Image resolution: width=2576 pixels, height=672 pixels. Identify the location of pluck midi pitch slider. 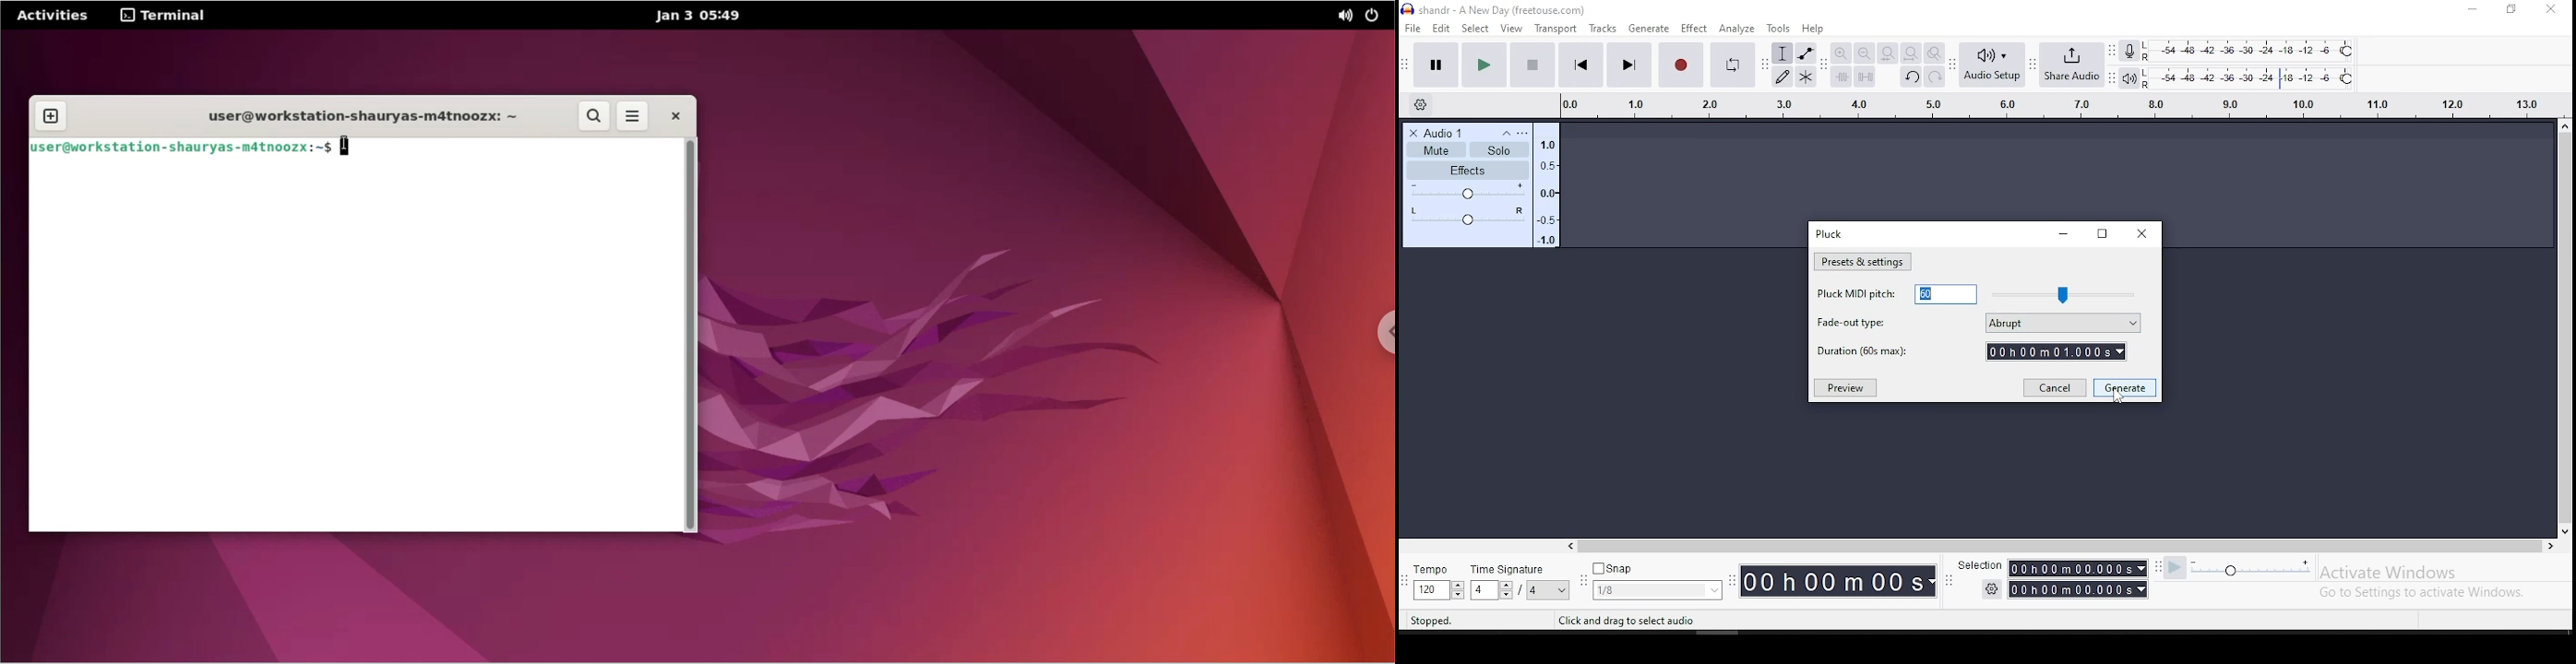
(2063, 294).